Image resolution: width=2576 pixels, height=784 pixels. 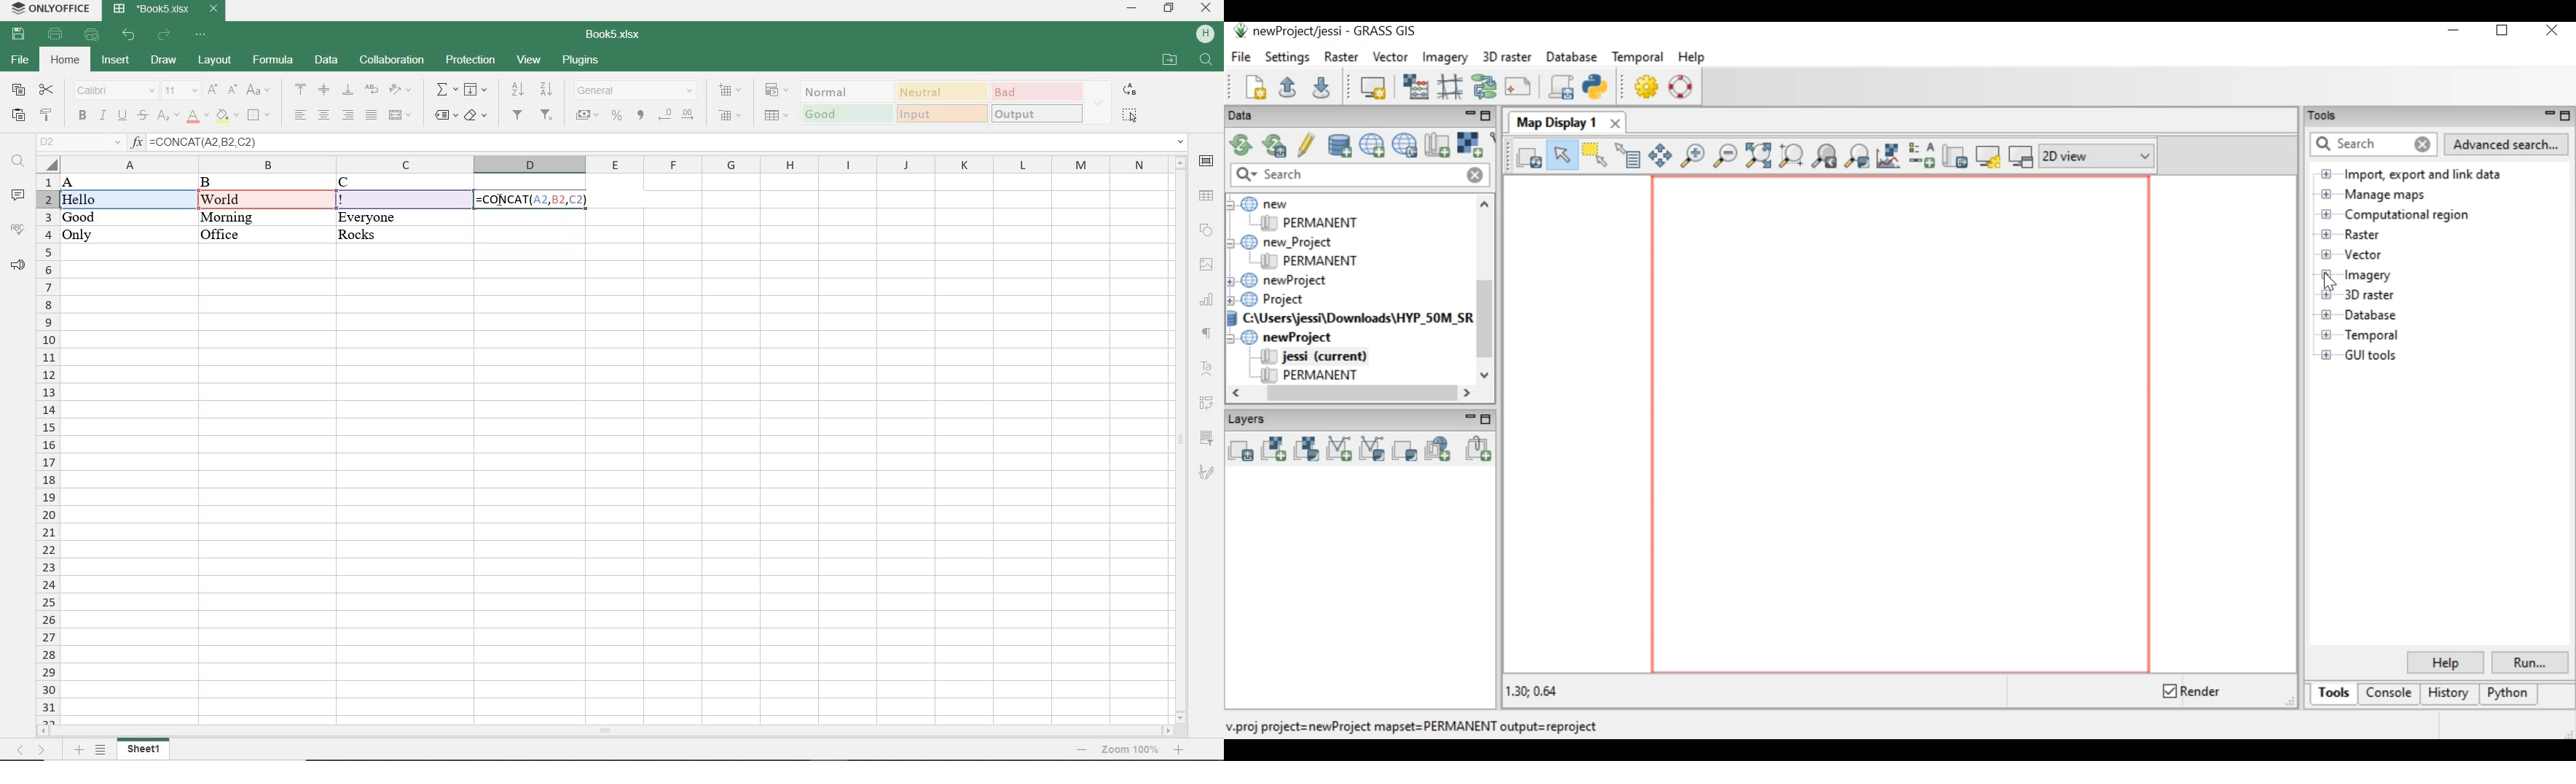 I want to click on RESTORE DOWN, so click(x=1169, y=9).